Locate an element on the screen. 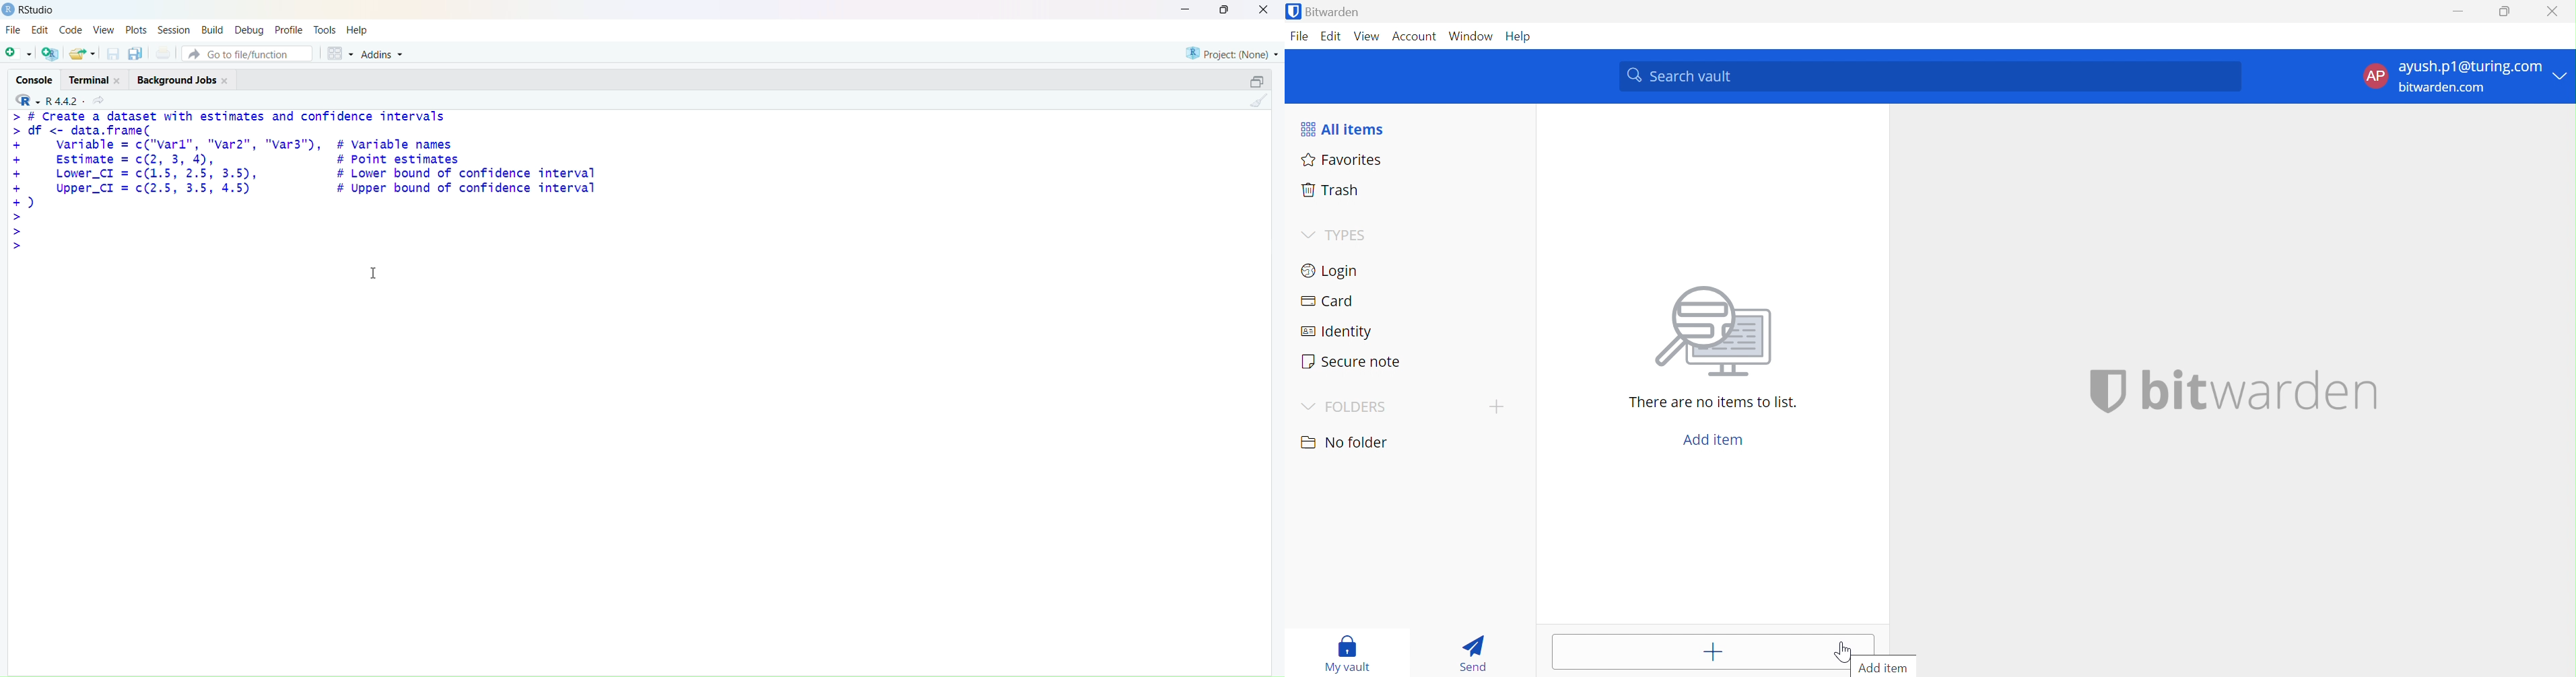 This screenshot has height=700, width=2576. Bitwarden is located at coordinates (1324, 11).